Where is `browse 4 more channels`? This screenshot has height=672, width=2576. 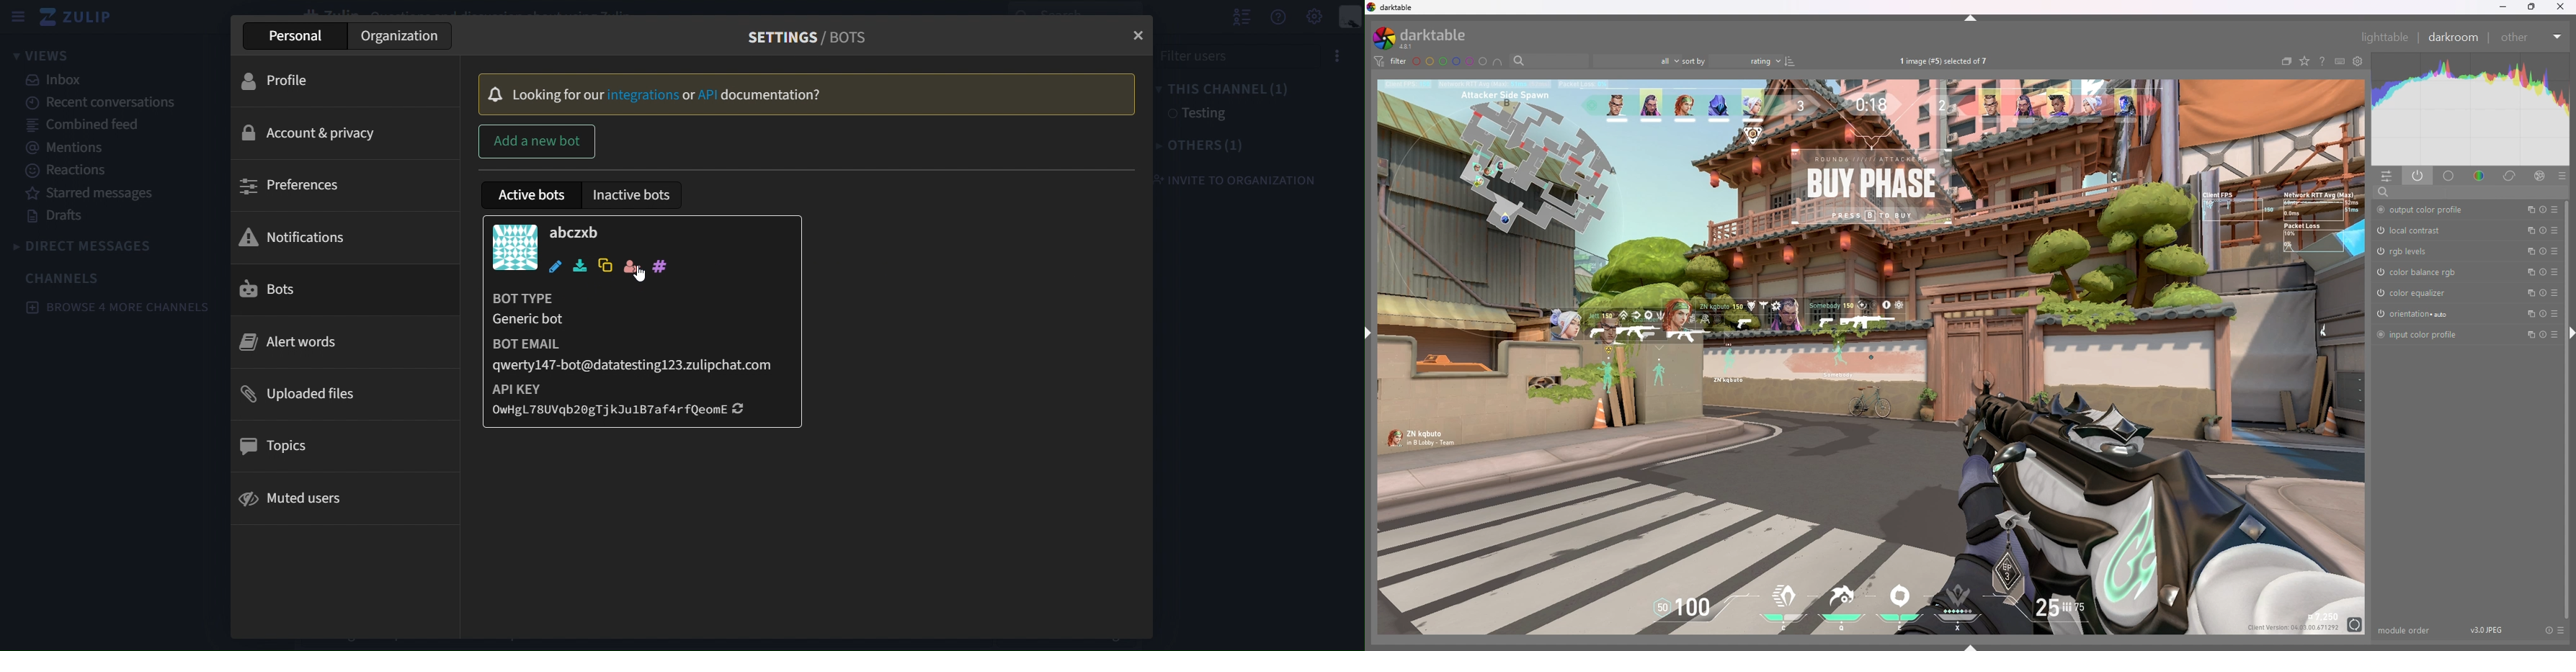 browse 4 more channels is located at coordinates (115, 307).